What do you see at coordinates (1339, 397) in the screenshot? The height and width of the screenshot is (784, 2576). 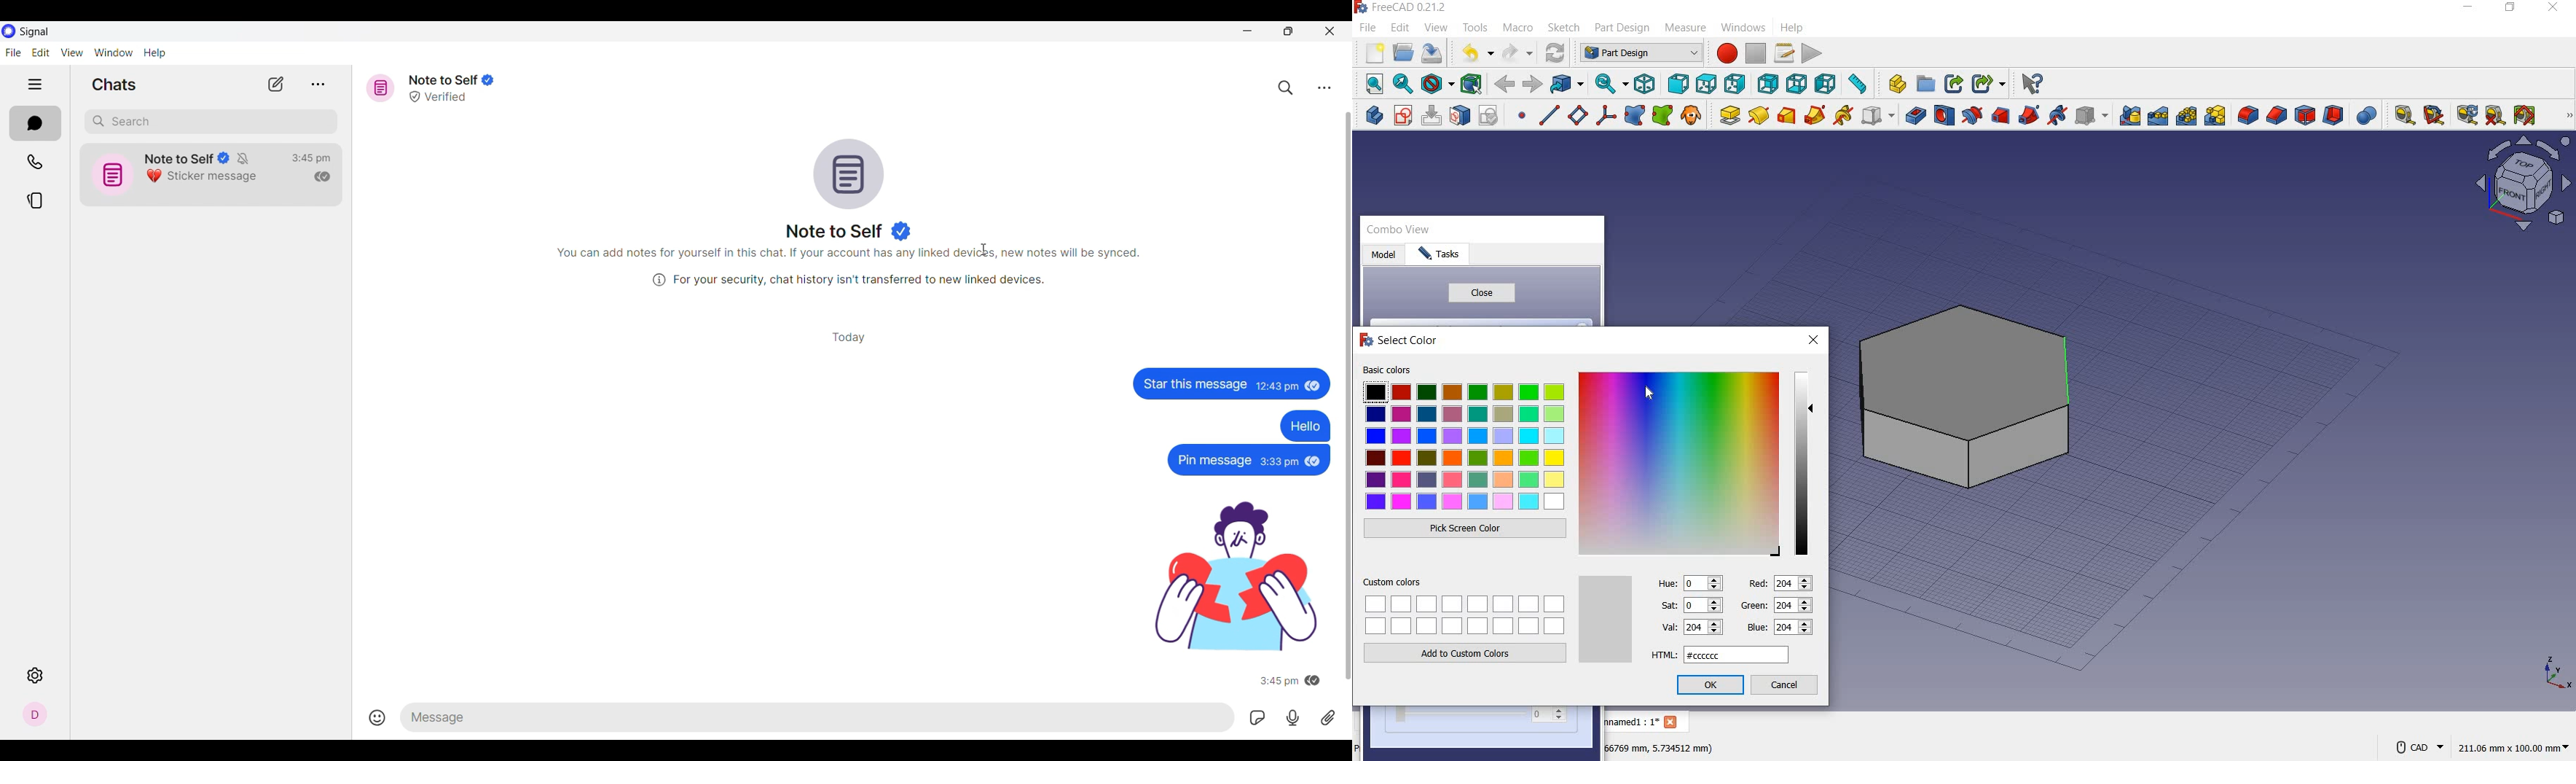 I see `Scroll bar` at bounding box center [1339, 397].